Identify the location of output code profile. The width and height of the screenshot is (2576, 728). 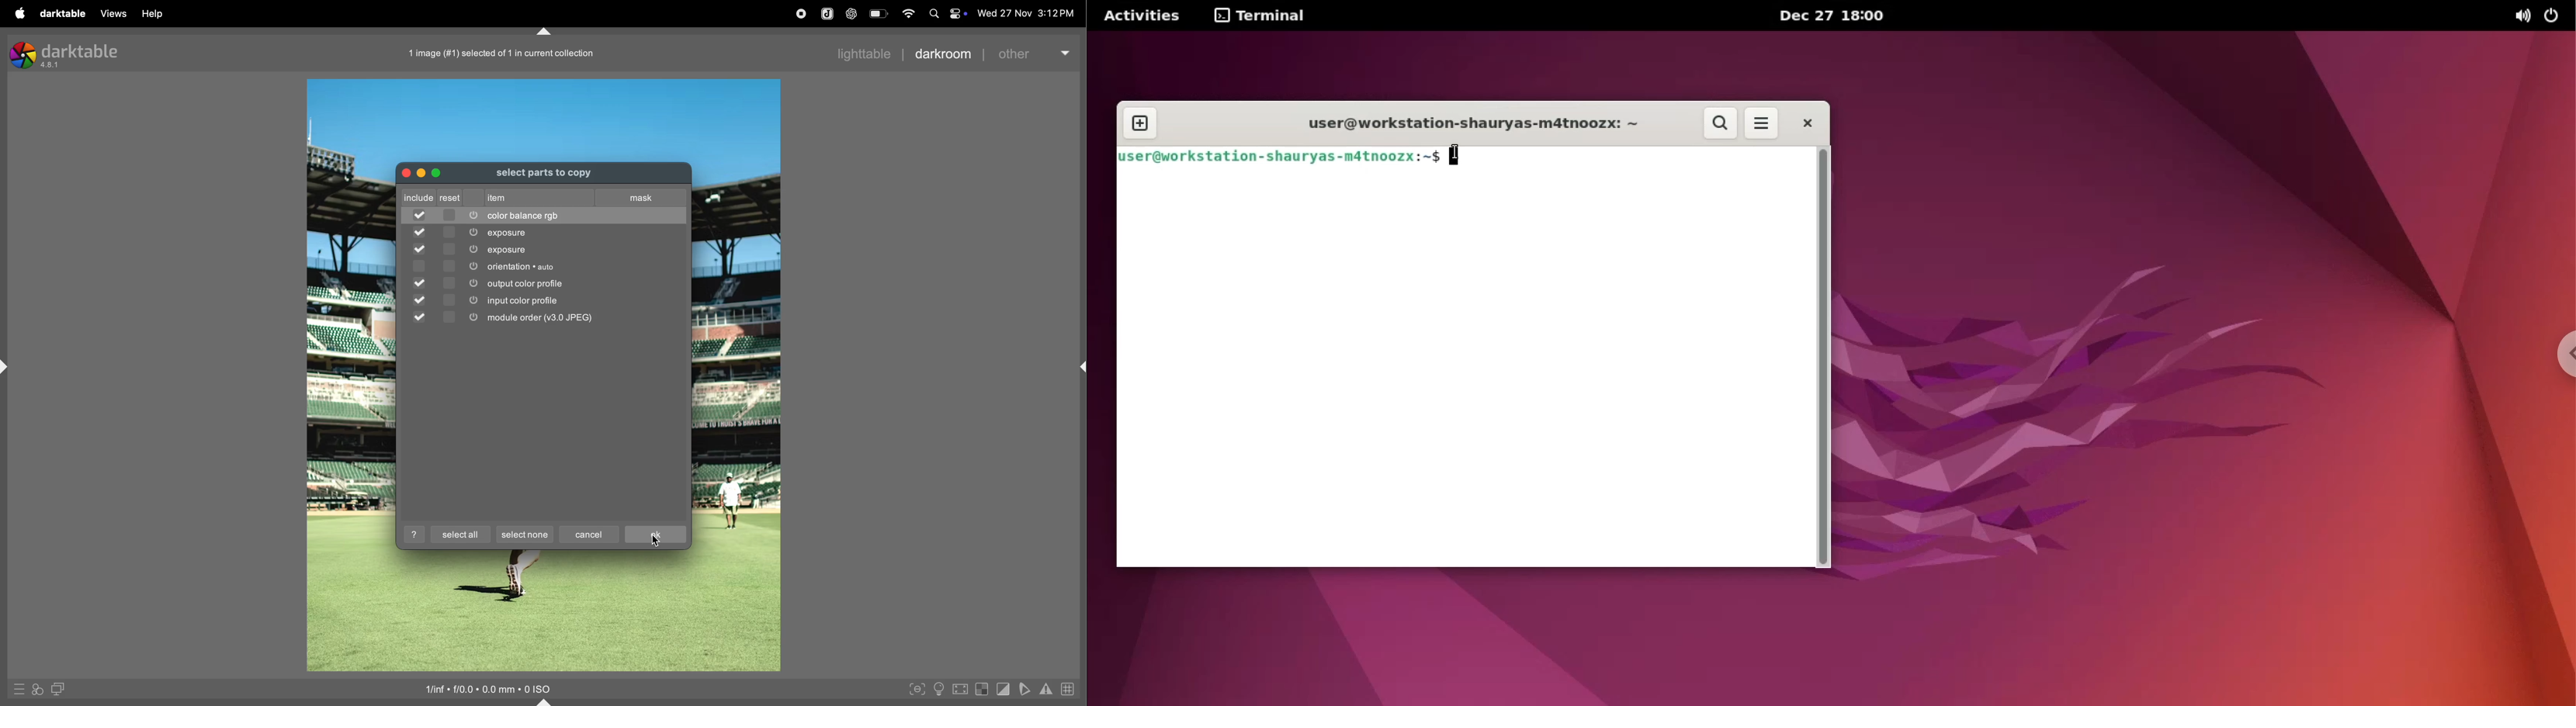
(560, 283).